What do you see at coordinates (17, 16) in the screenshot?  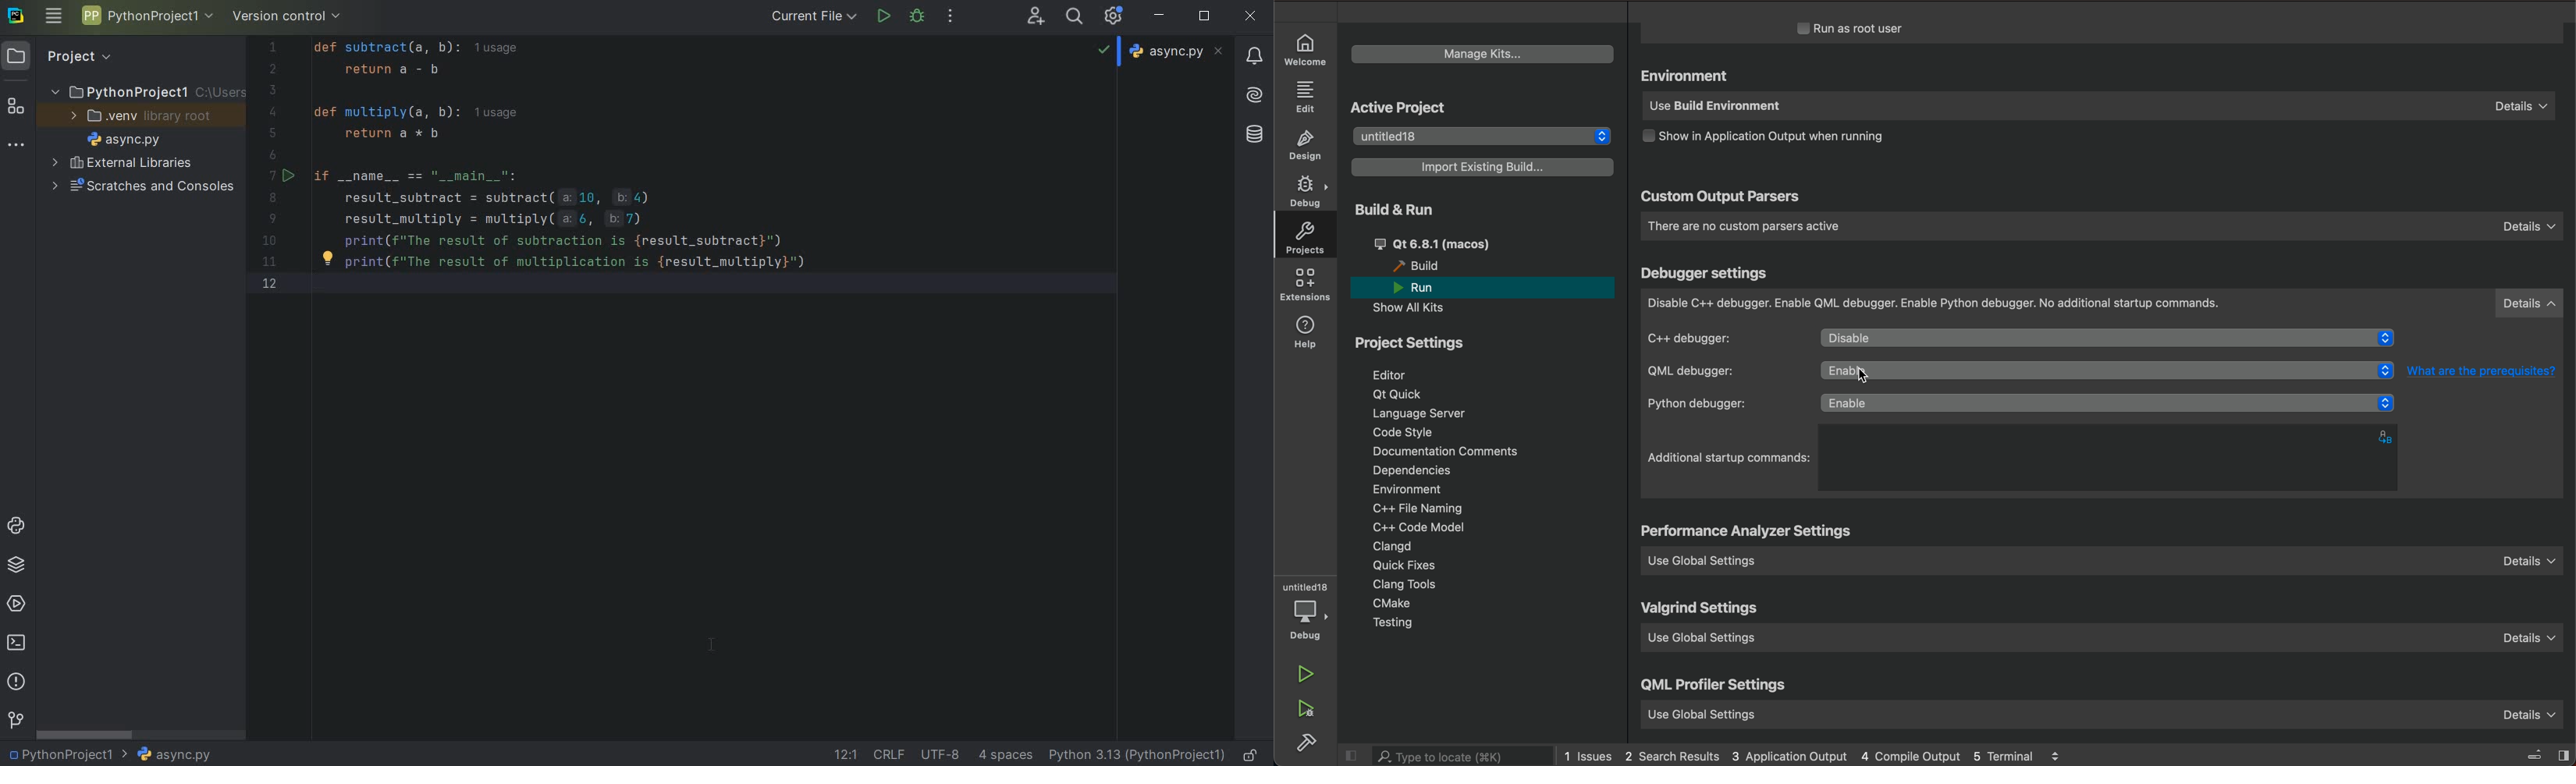 I see `SYSTEM LOGO` at bounding box center [17, 16].